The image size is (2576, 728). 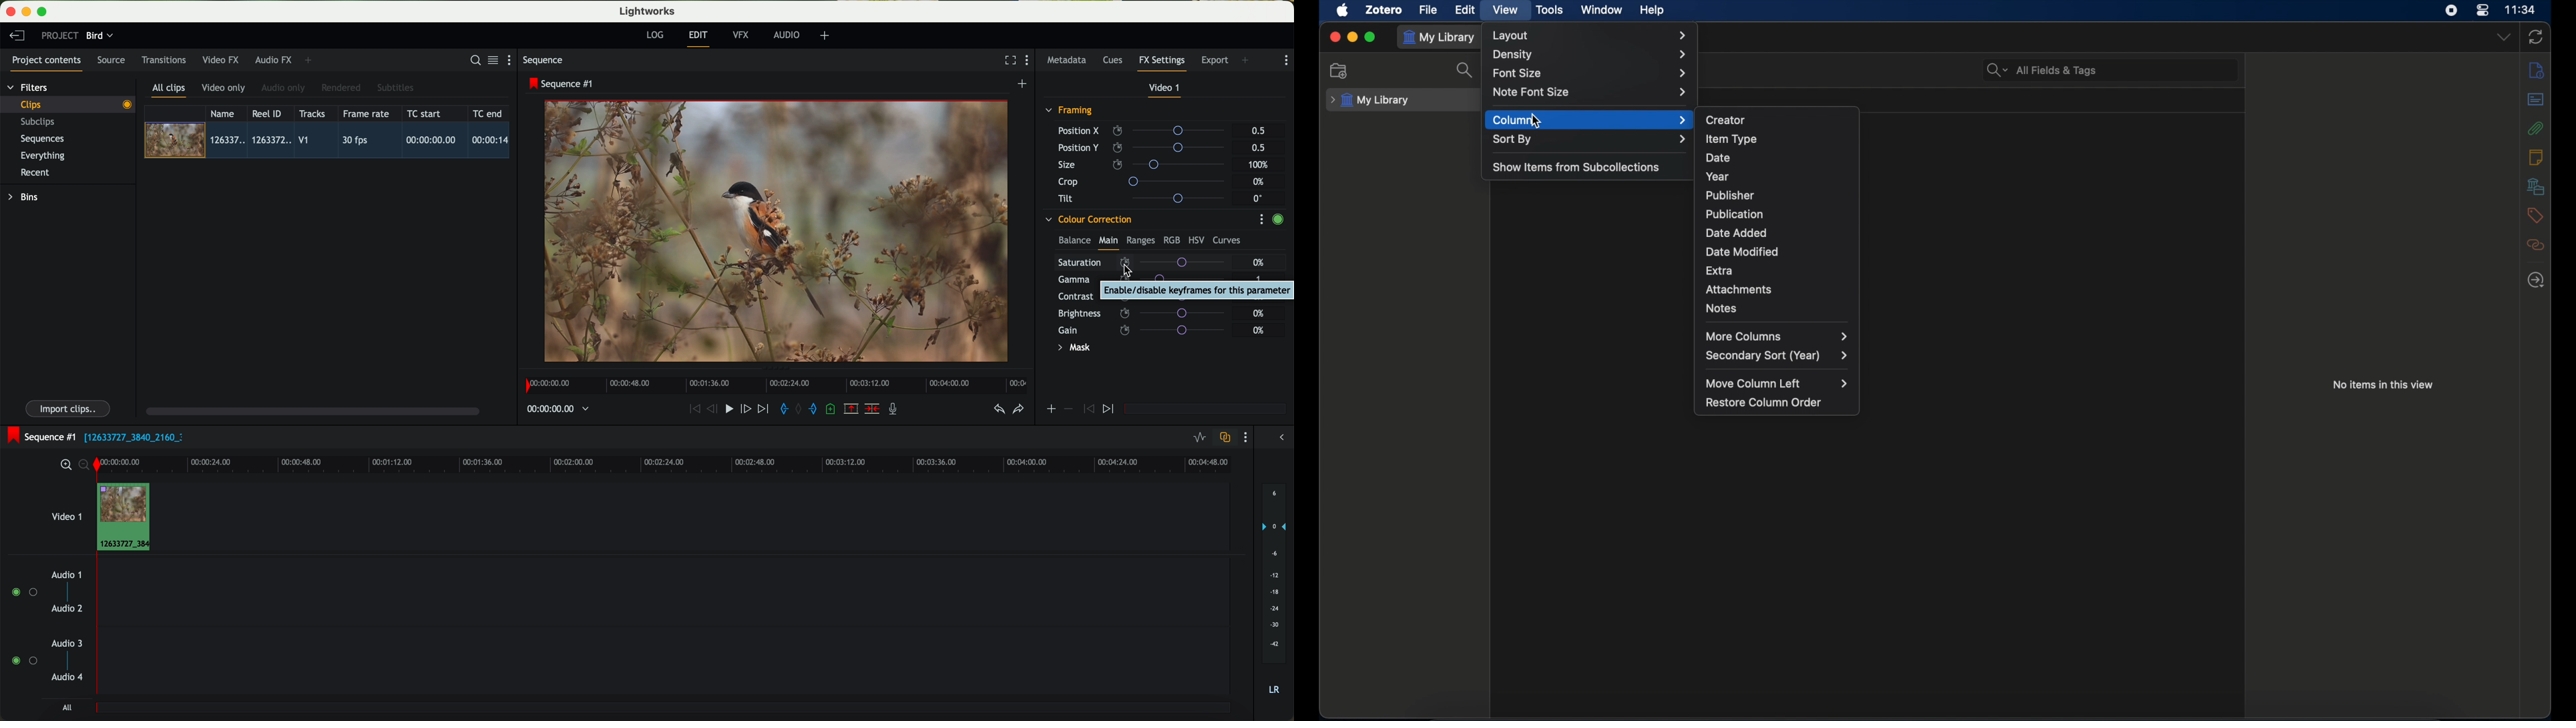 What do you see at coordinates (1551, 9) in the screenshot?
I see `tools` at bounding box center [1551, 9].